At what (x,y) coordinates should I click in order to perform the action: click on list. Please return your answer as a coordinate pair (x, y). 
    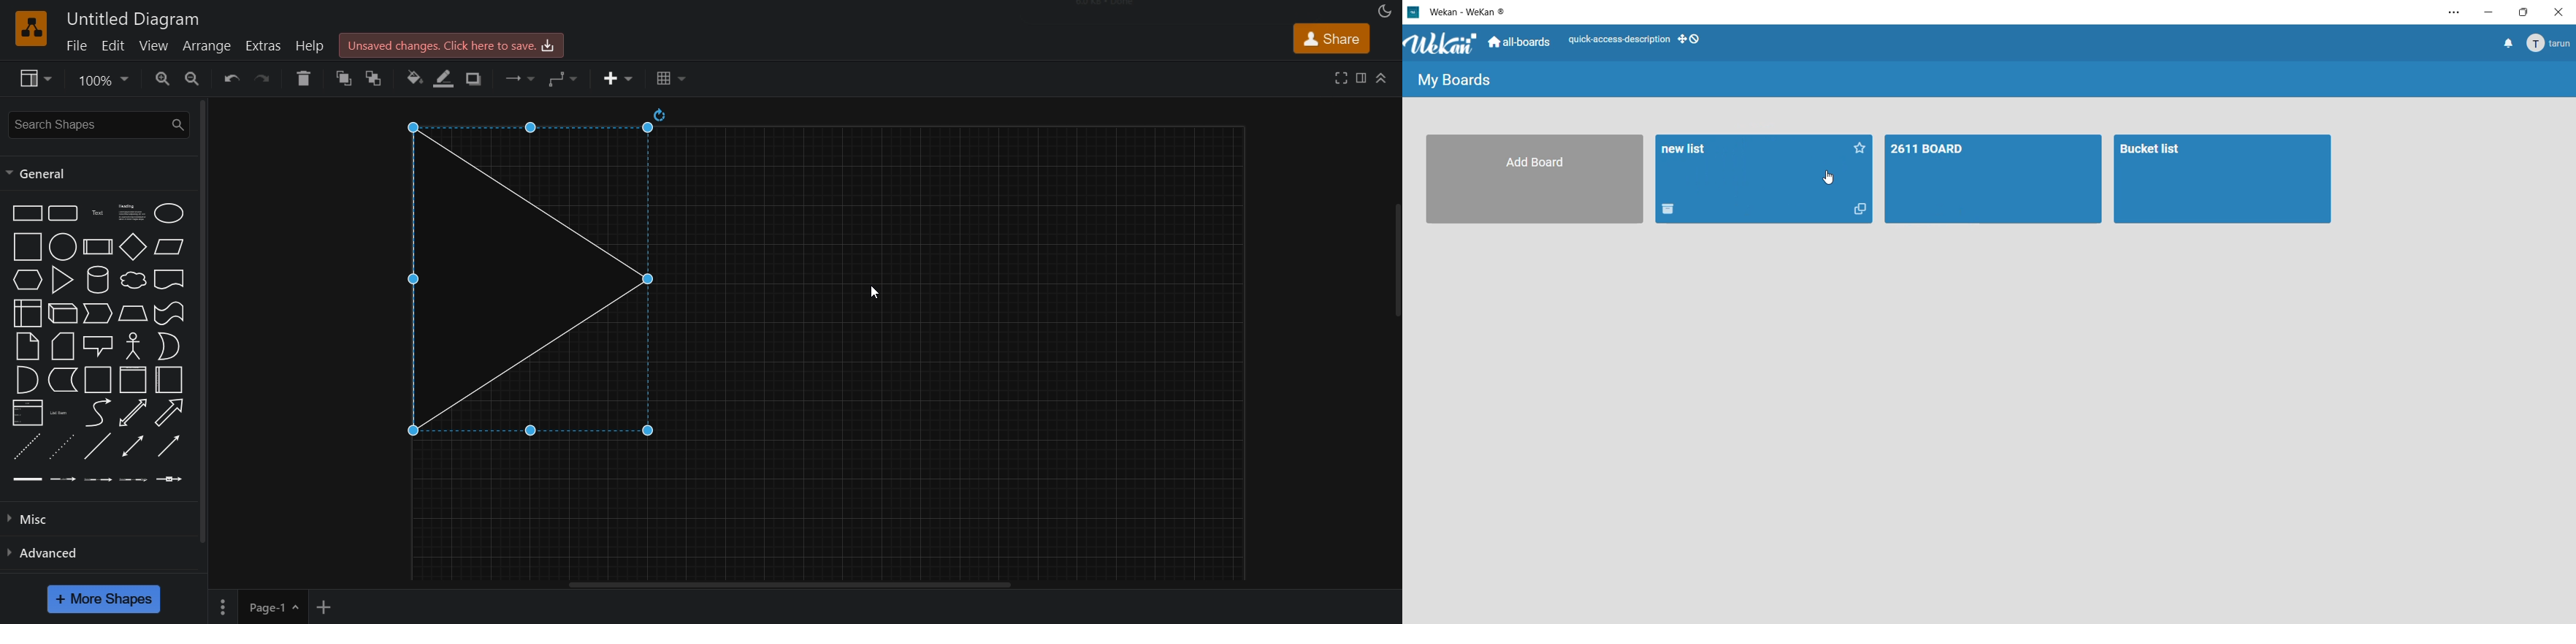
    Looking at the image, I should click on (28, 413).